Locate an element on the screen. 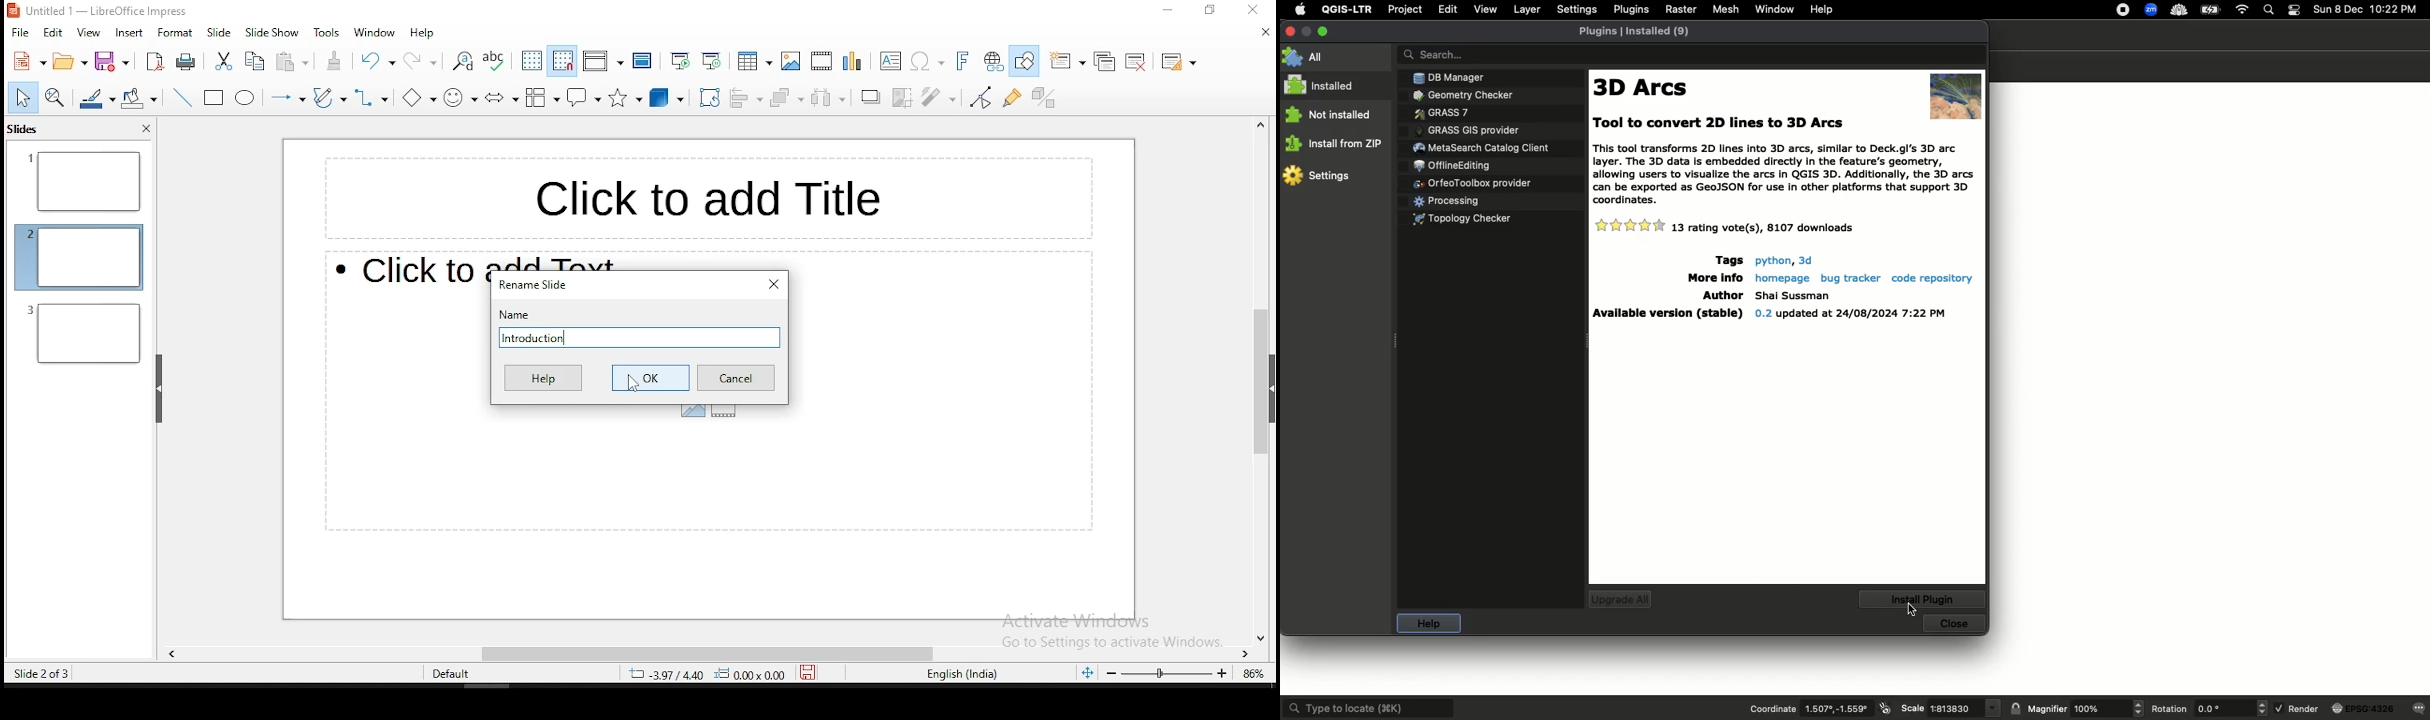 This screenshot has width=2436, height=728. text box is located at coordinates (888, 61).